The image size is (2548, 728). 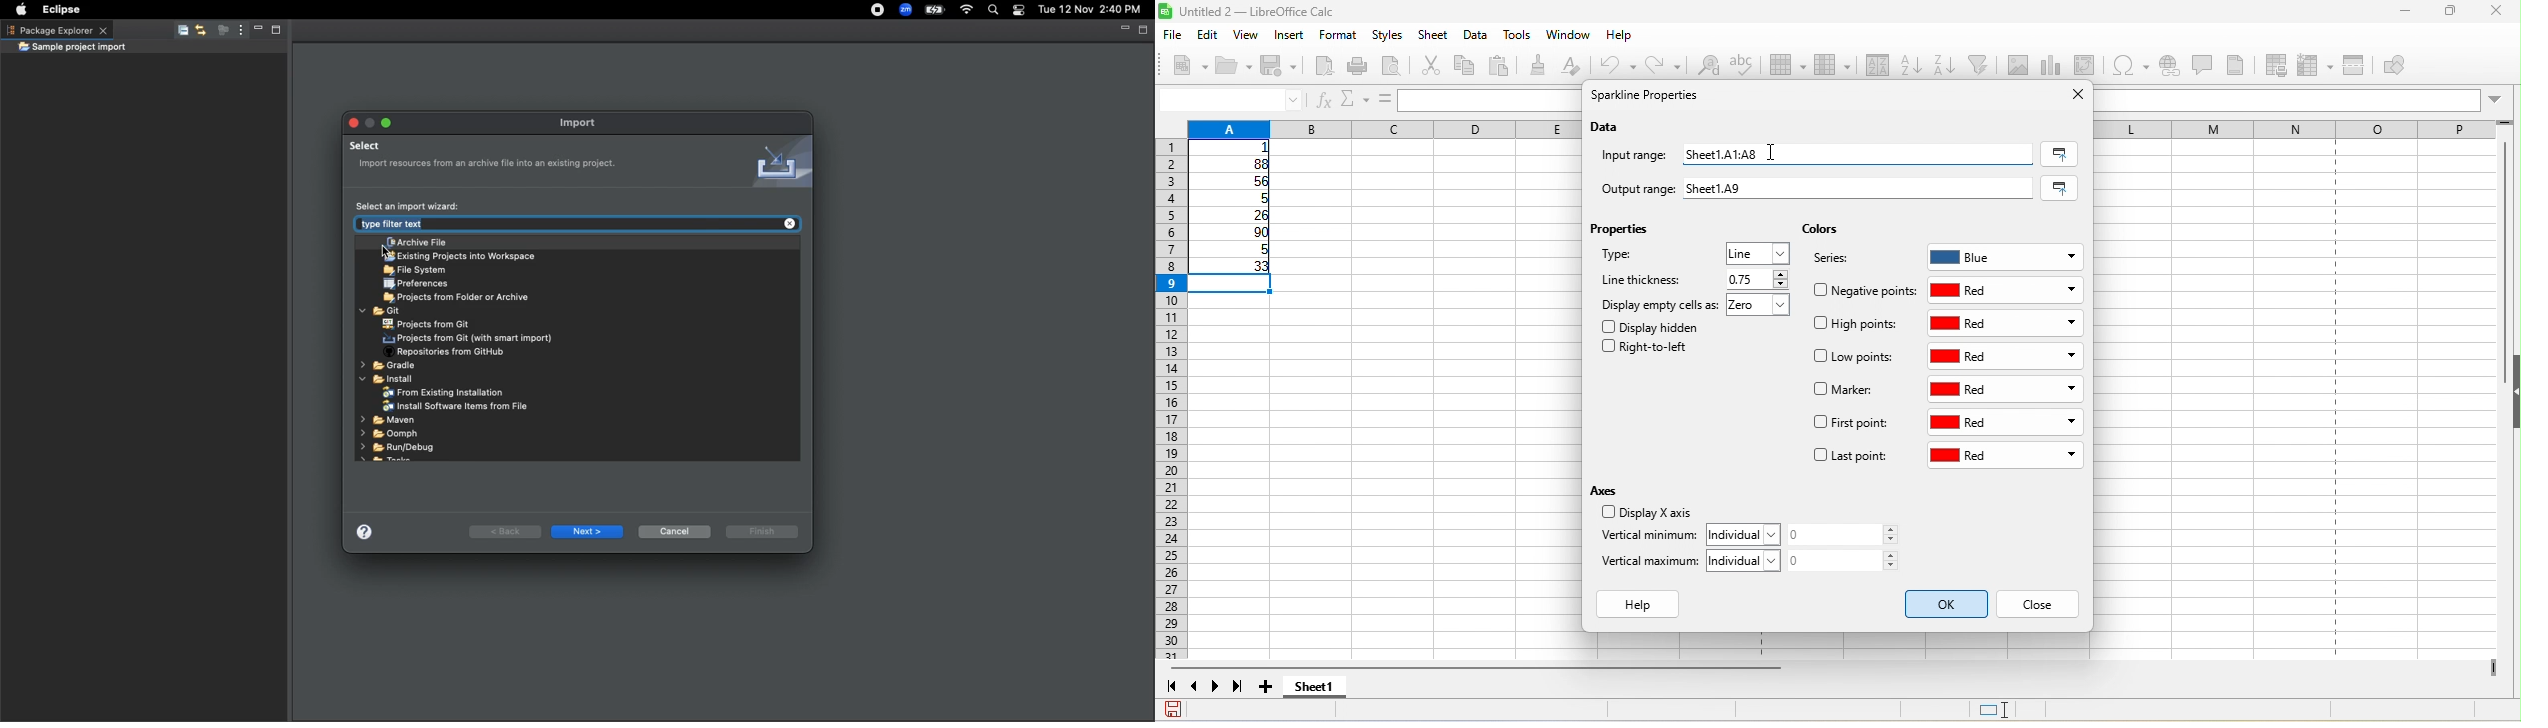 What do you see at coordinates (2009, 389) in the screenshot?
I see `red` at bounding box center [2009, 389].